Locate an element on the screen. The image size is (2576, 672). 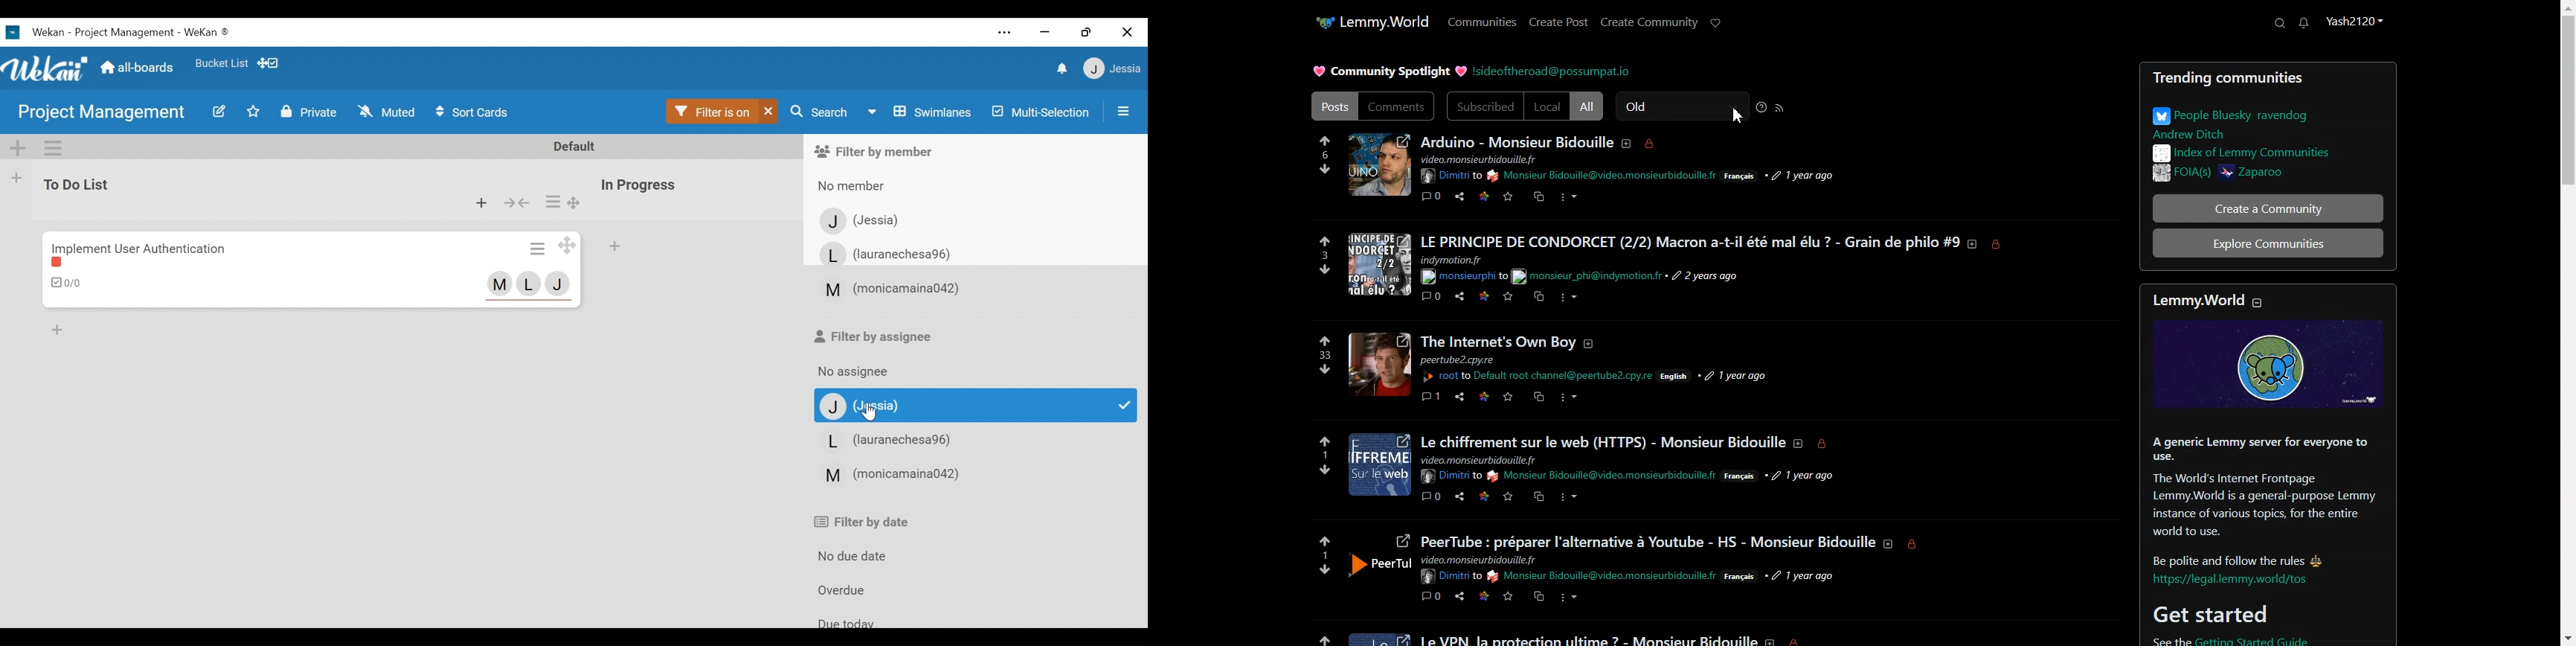
jessia is located at coordinates (1111, 69).